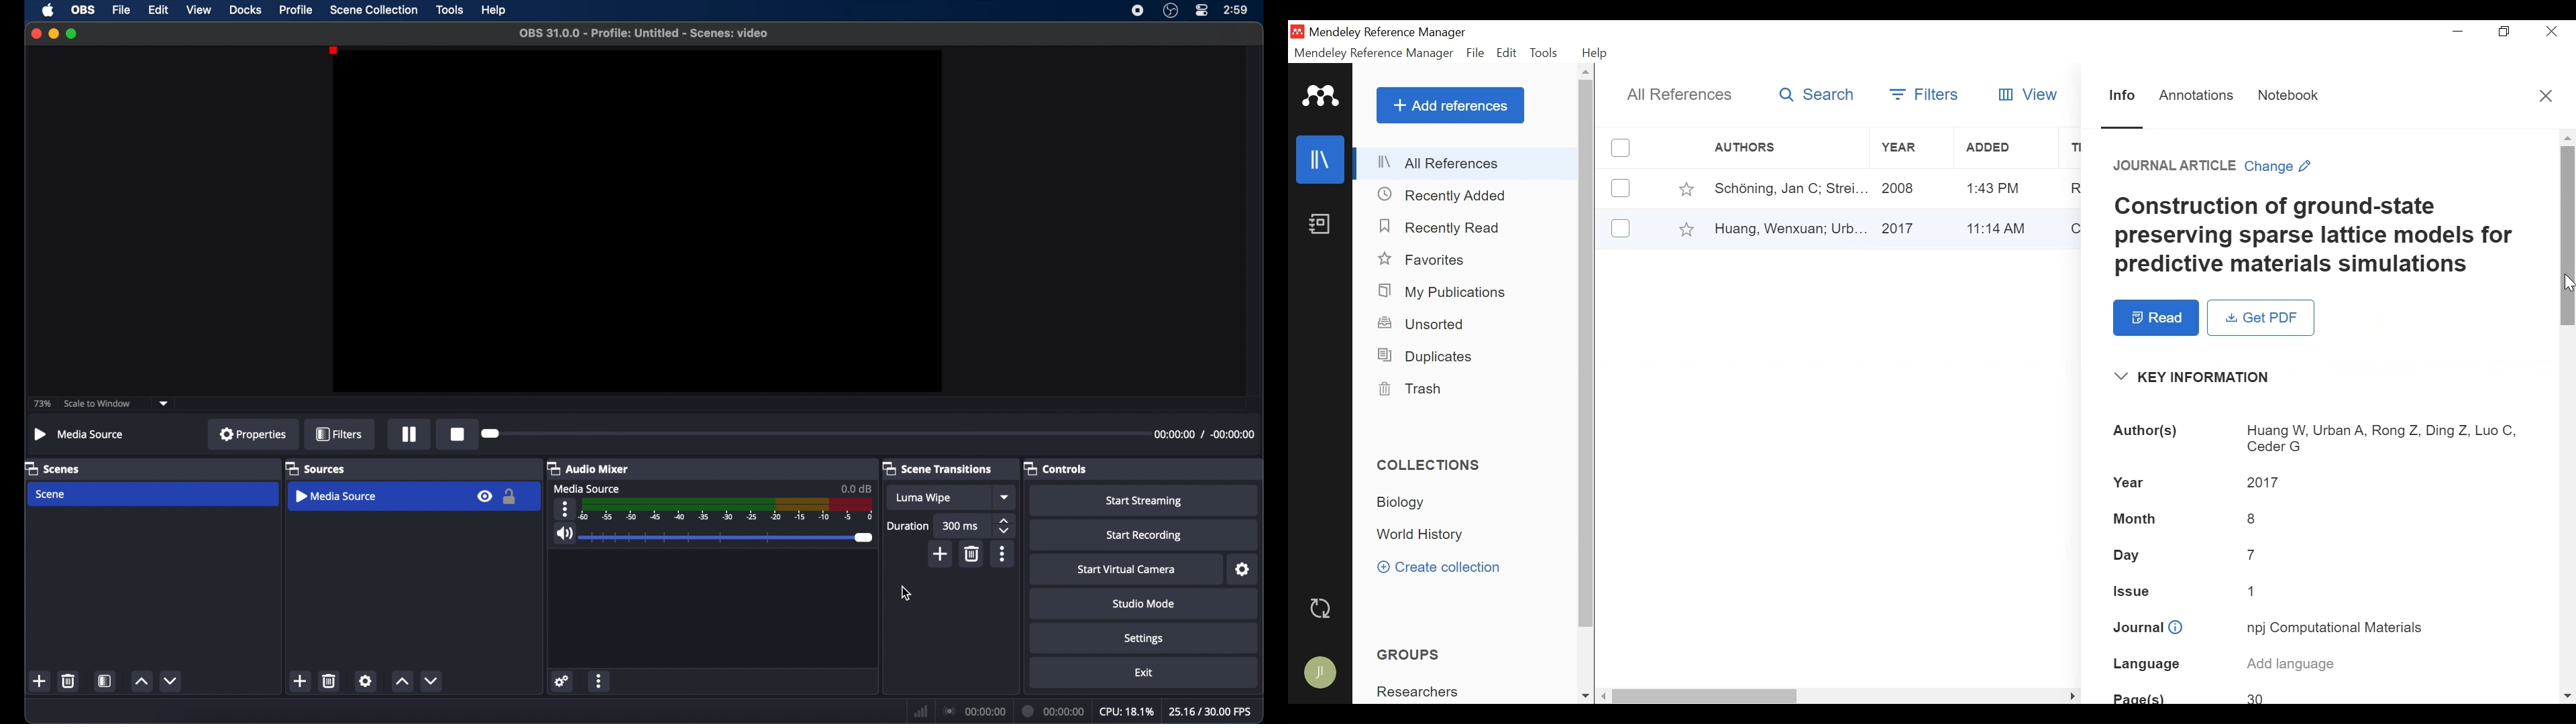  Describe the element at coordinates (494, 11) in the screenshot. I see `help` at that location.